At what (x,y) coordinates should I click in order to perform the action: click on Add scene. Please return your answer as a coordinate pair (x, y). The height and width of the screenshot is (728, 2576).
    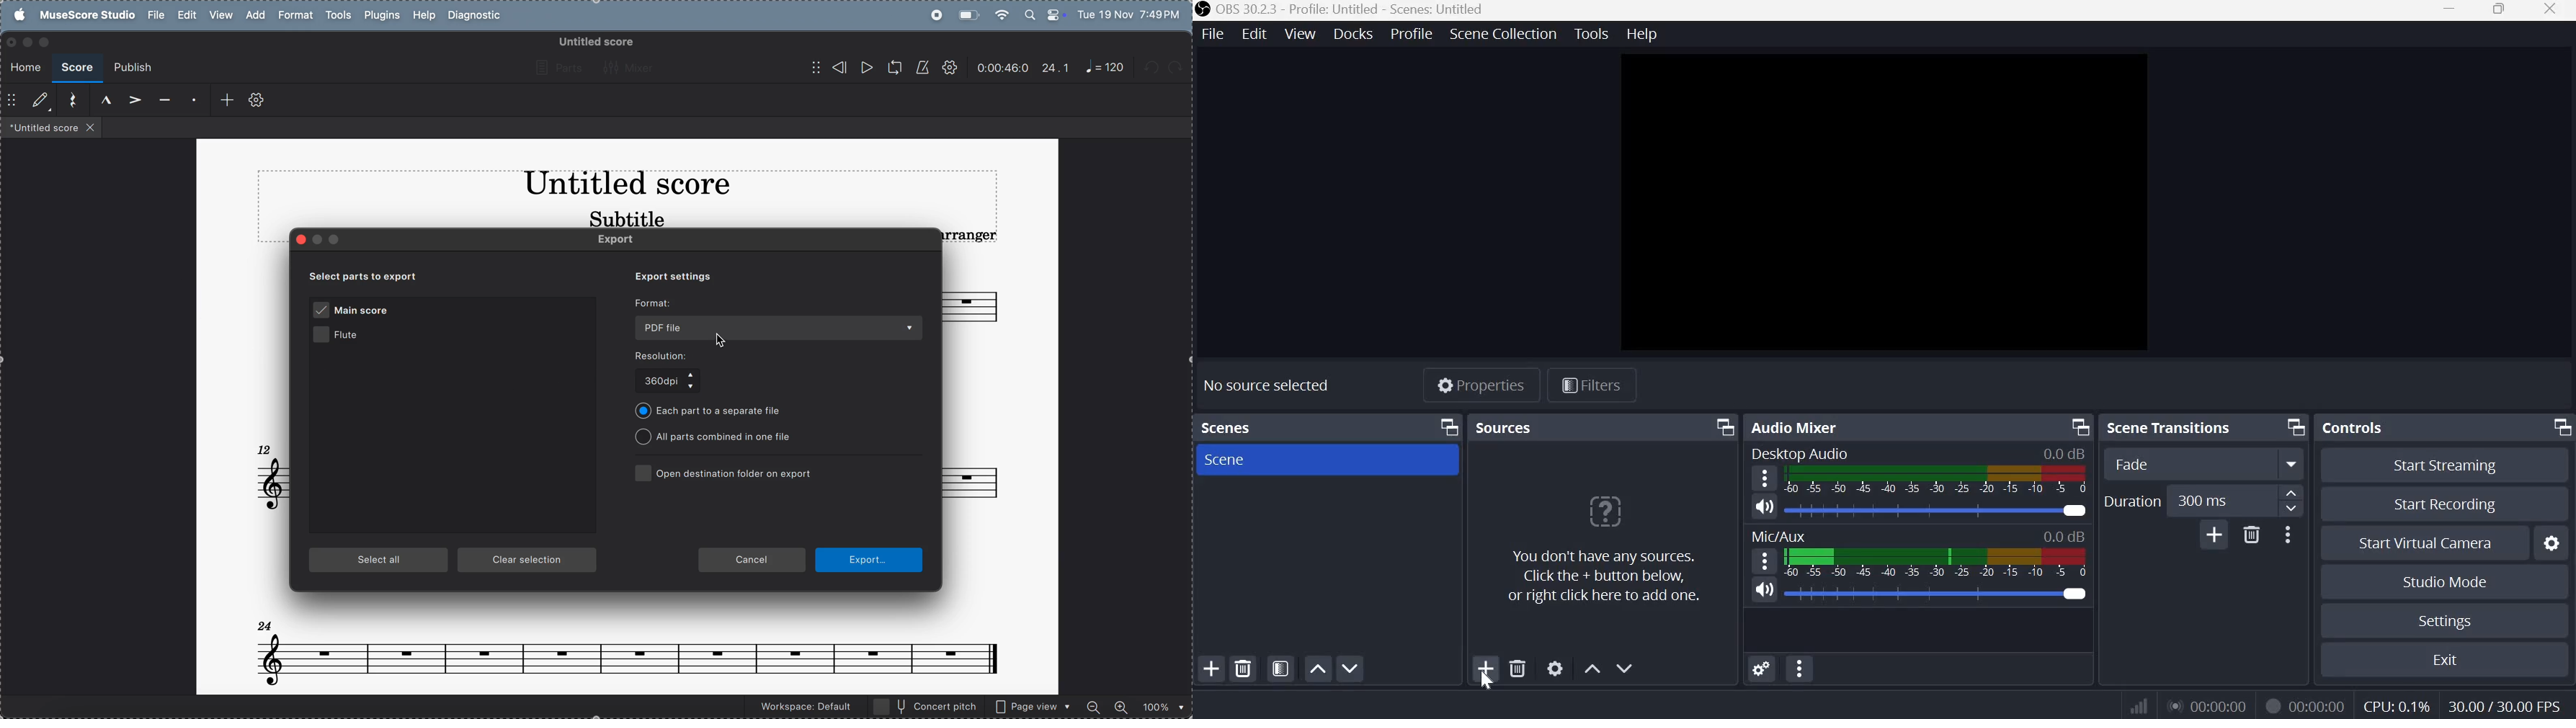
    Looking at the image, I should click on (1212, 669).